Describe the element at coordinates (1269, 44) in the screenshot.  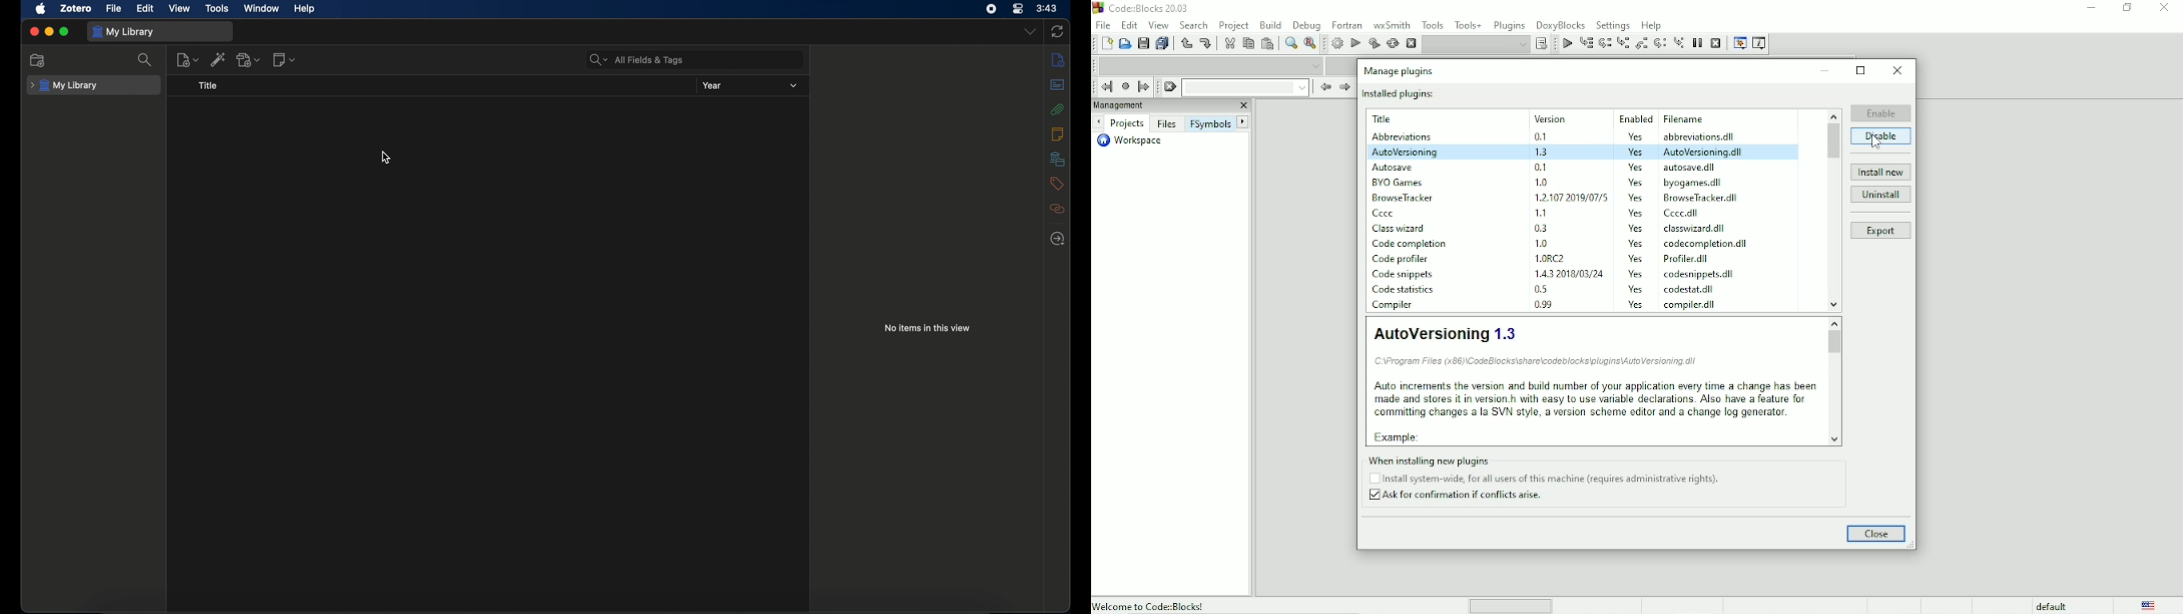
I see `Paste` at that location.